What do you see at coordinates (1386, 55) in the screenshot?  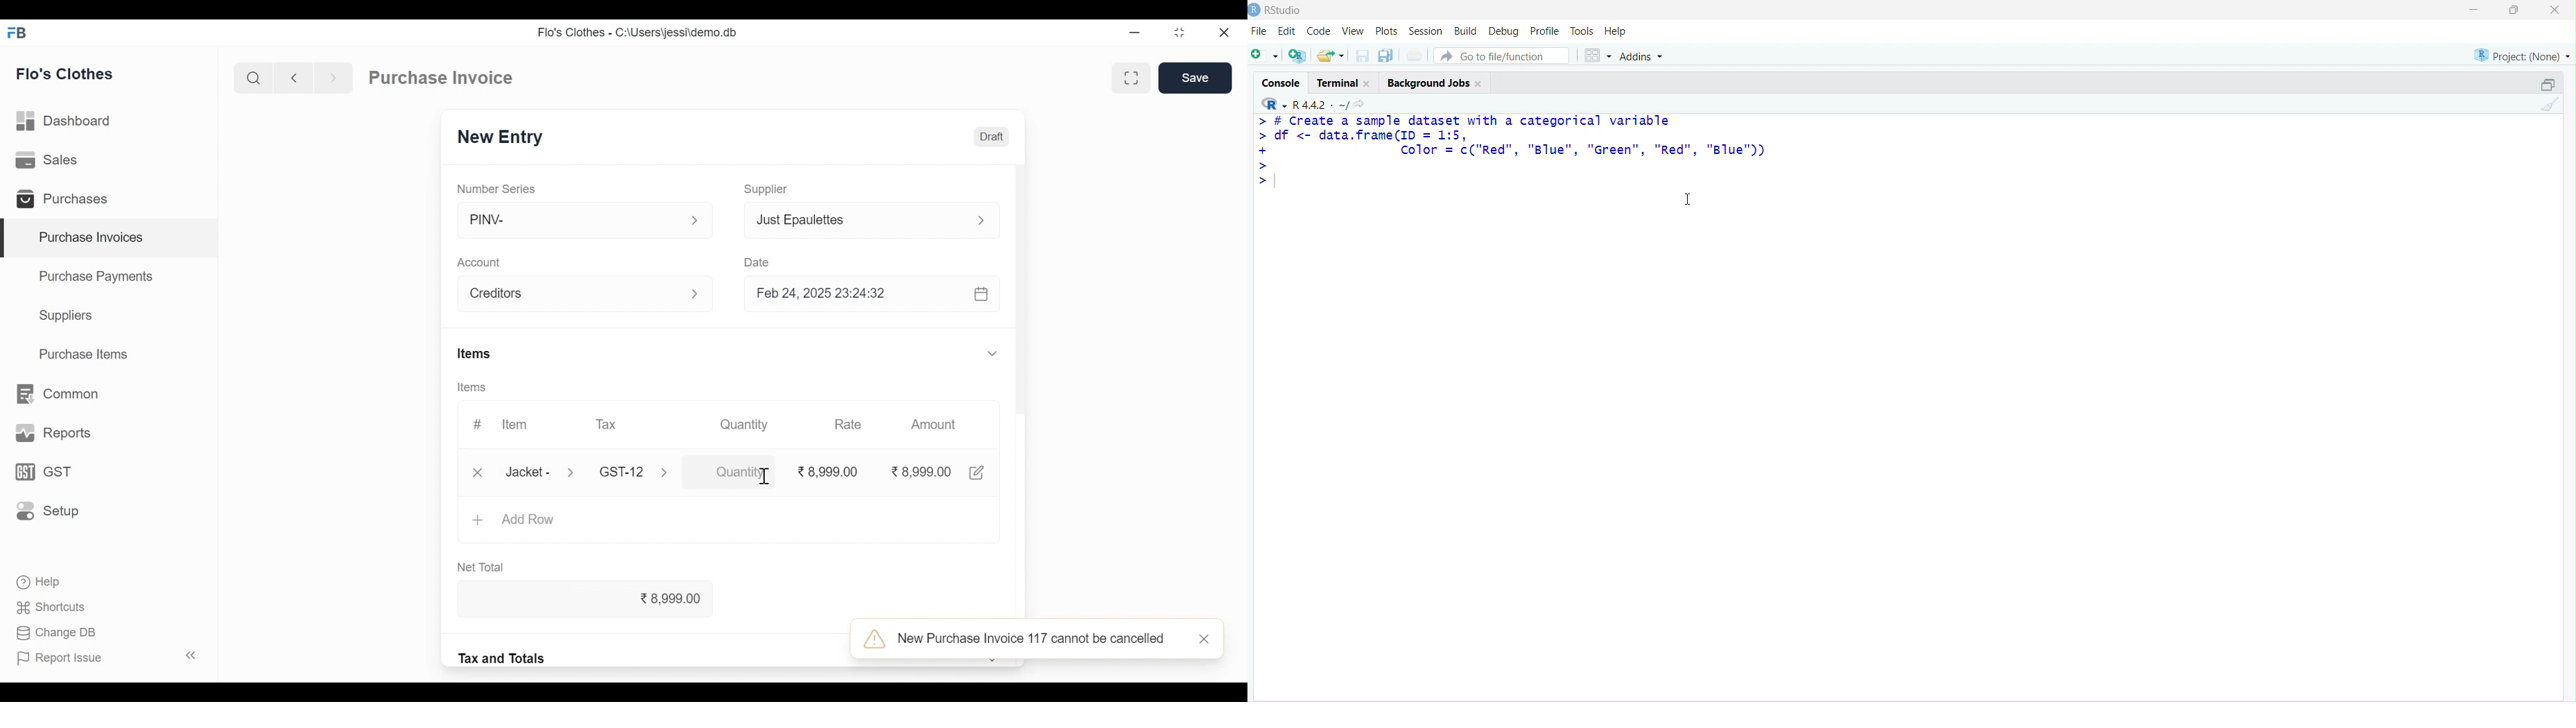 I see `copy` at bounding box center [1386, 55].